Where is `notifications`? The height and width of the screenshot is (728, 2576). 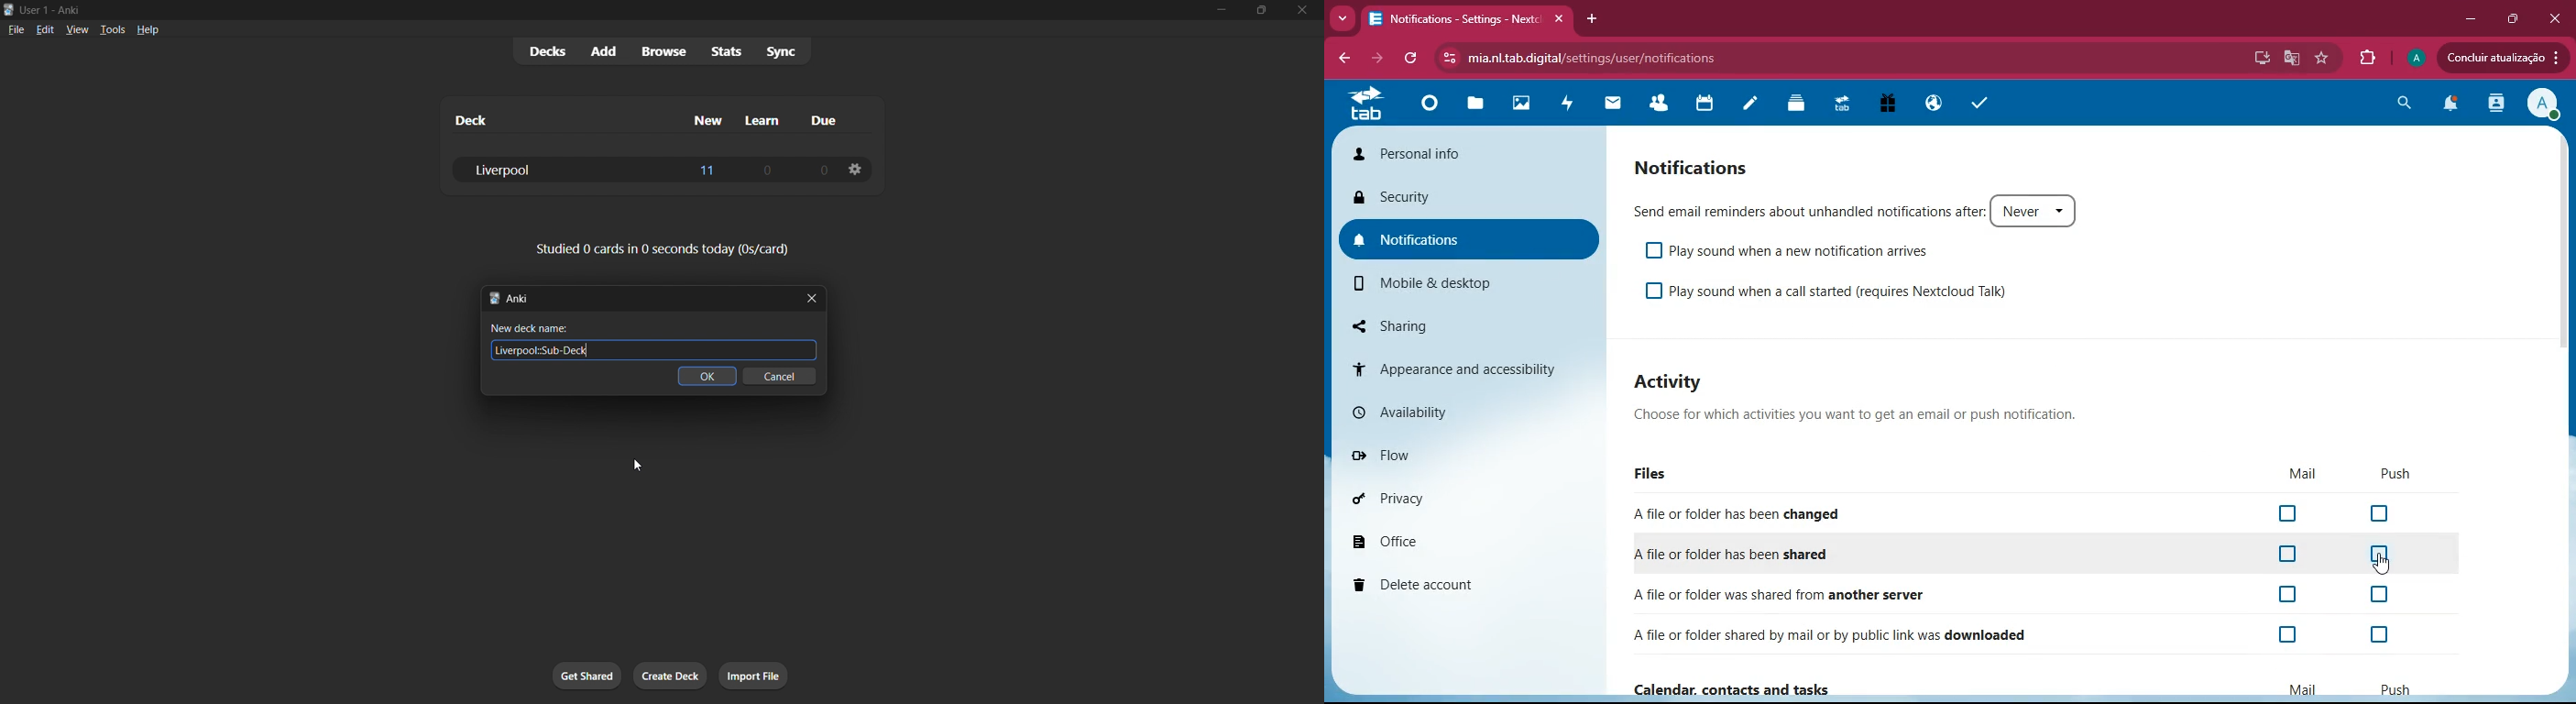 notifications is located at coordinates (1697, 167).